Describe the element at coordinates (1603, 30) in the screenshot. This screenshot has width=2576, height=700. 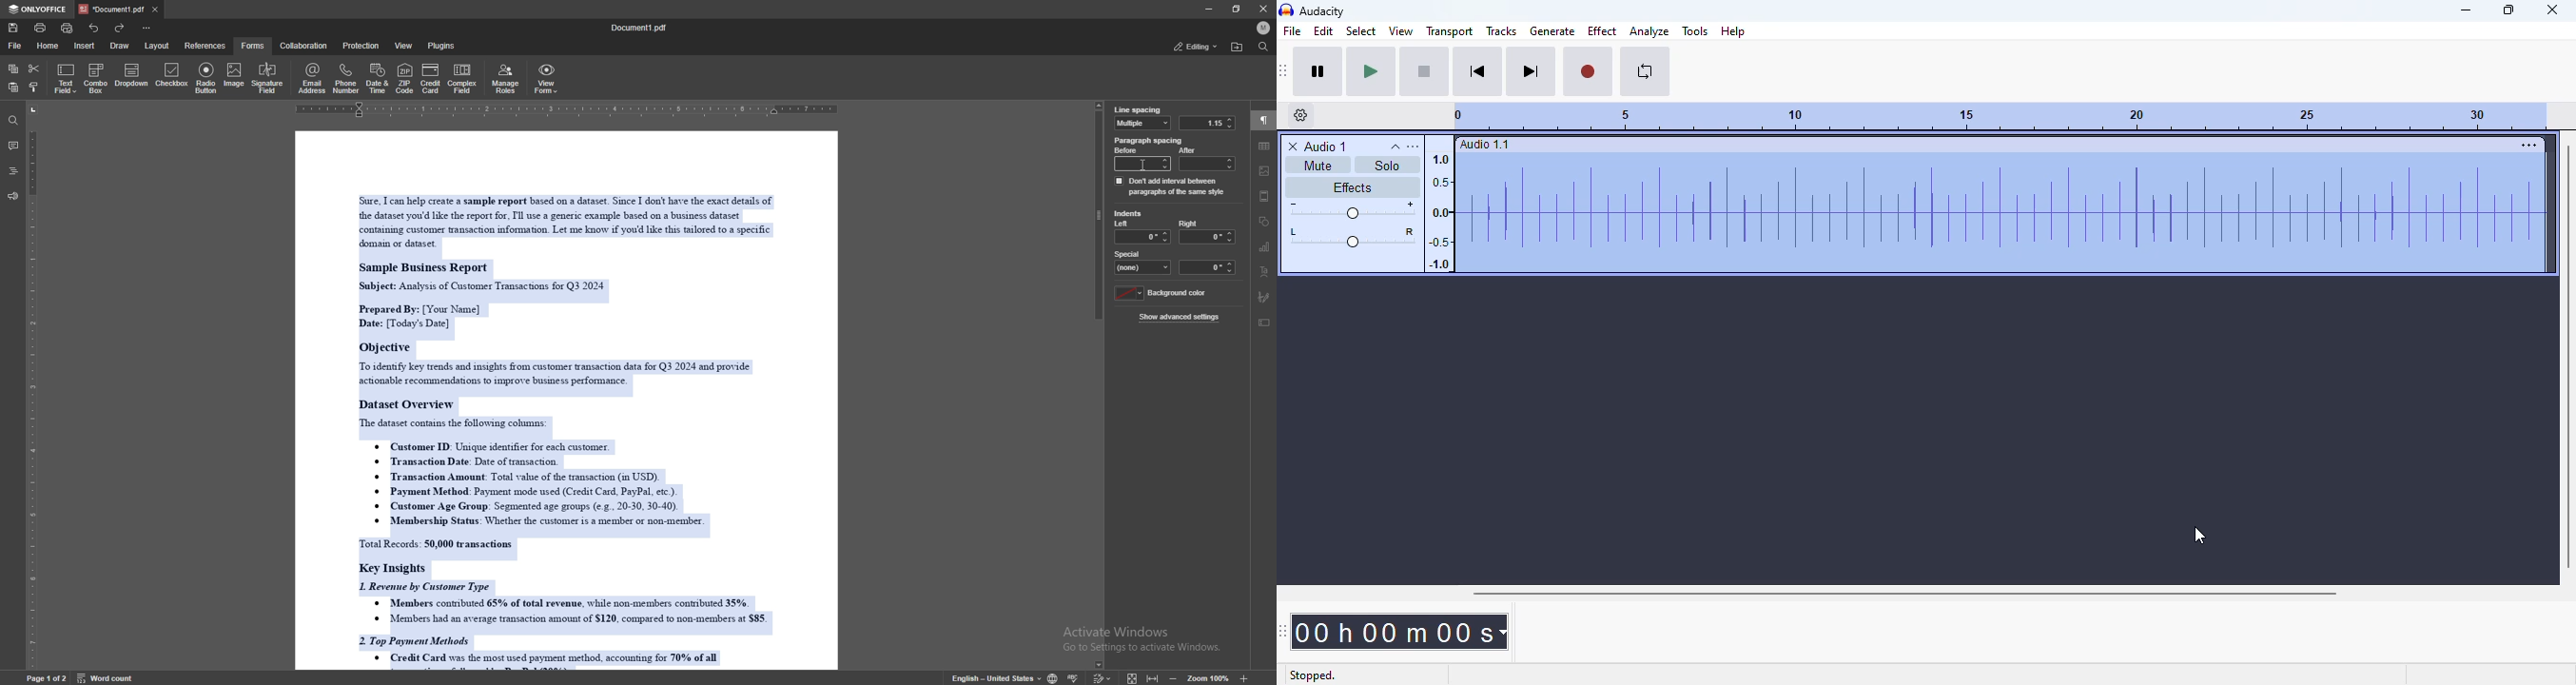
I see `effect` at that location.